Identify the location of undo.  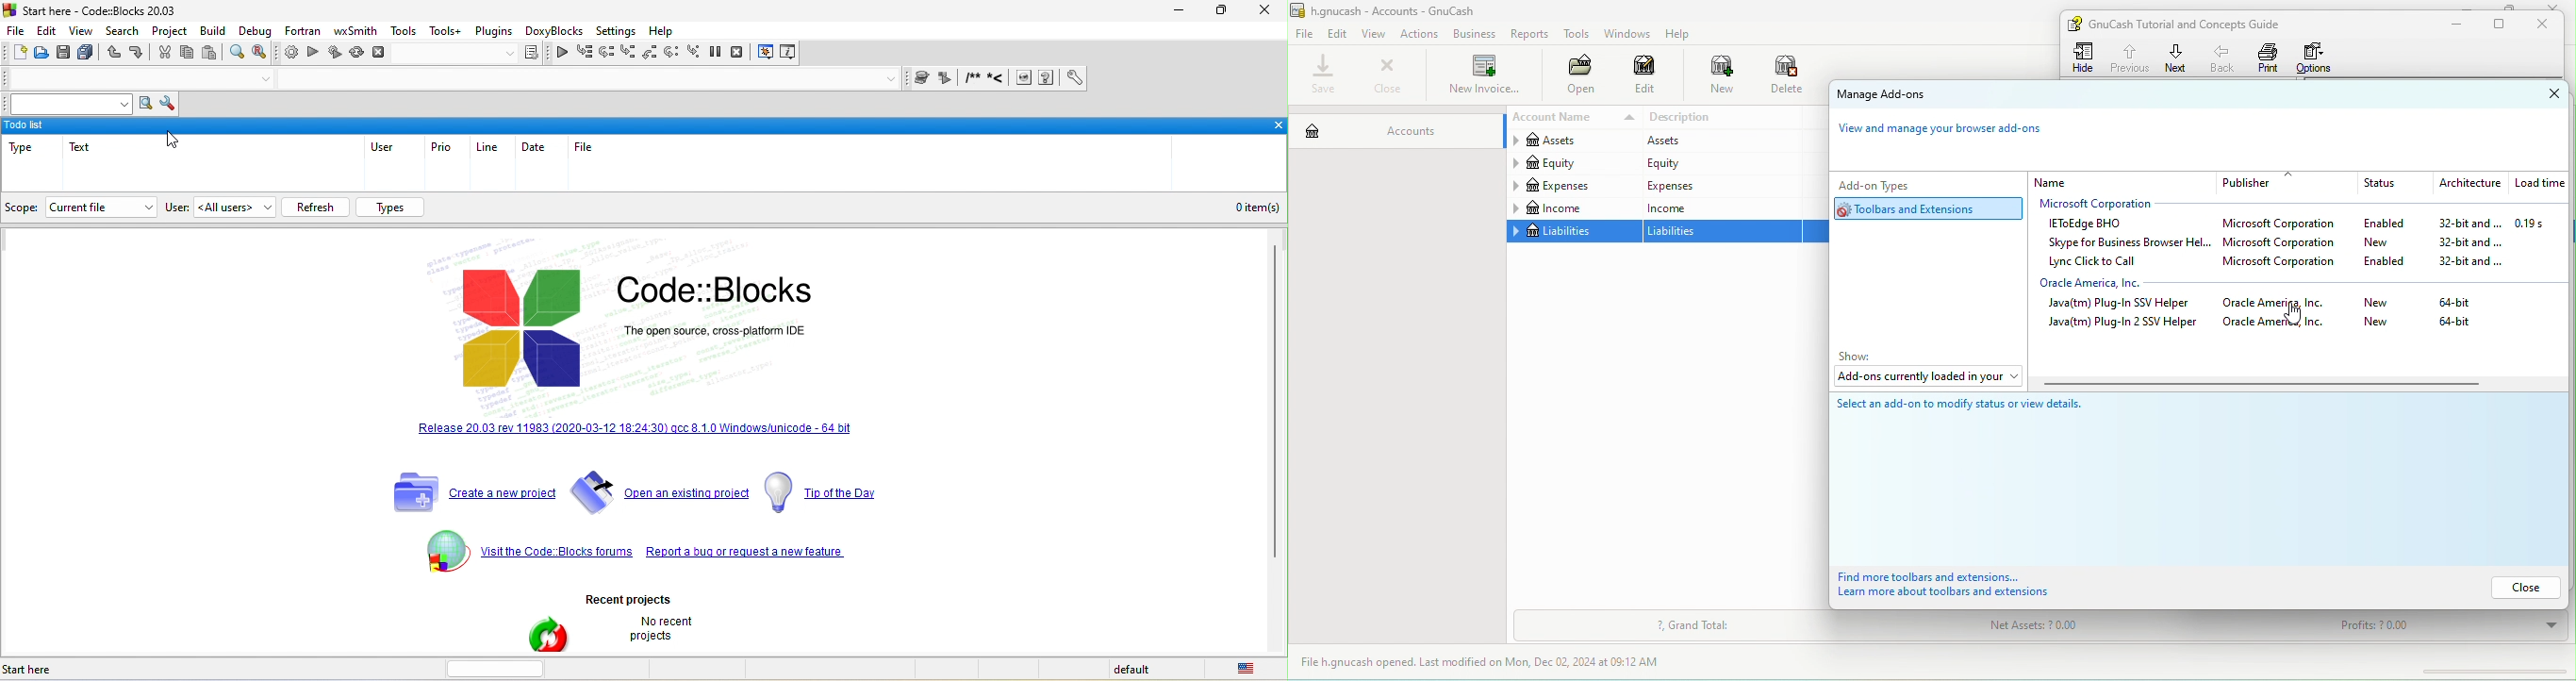
(113, 55).